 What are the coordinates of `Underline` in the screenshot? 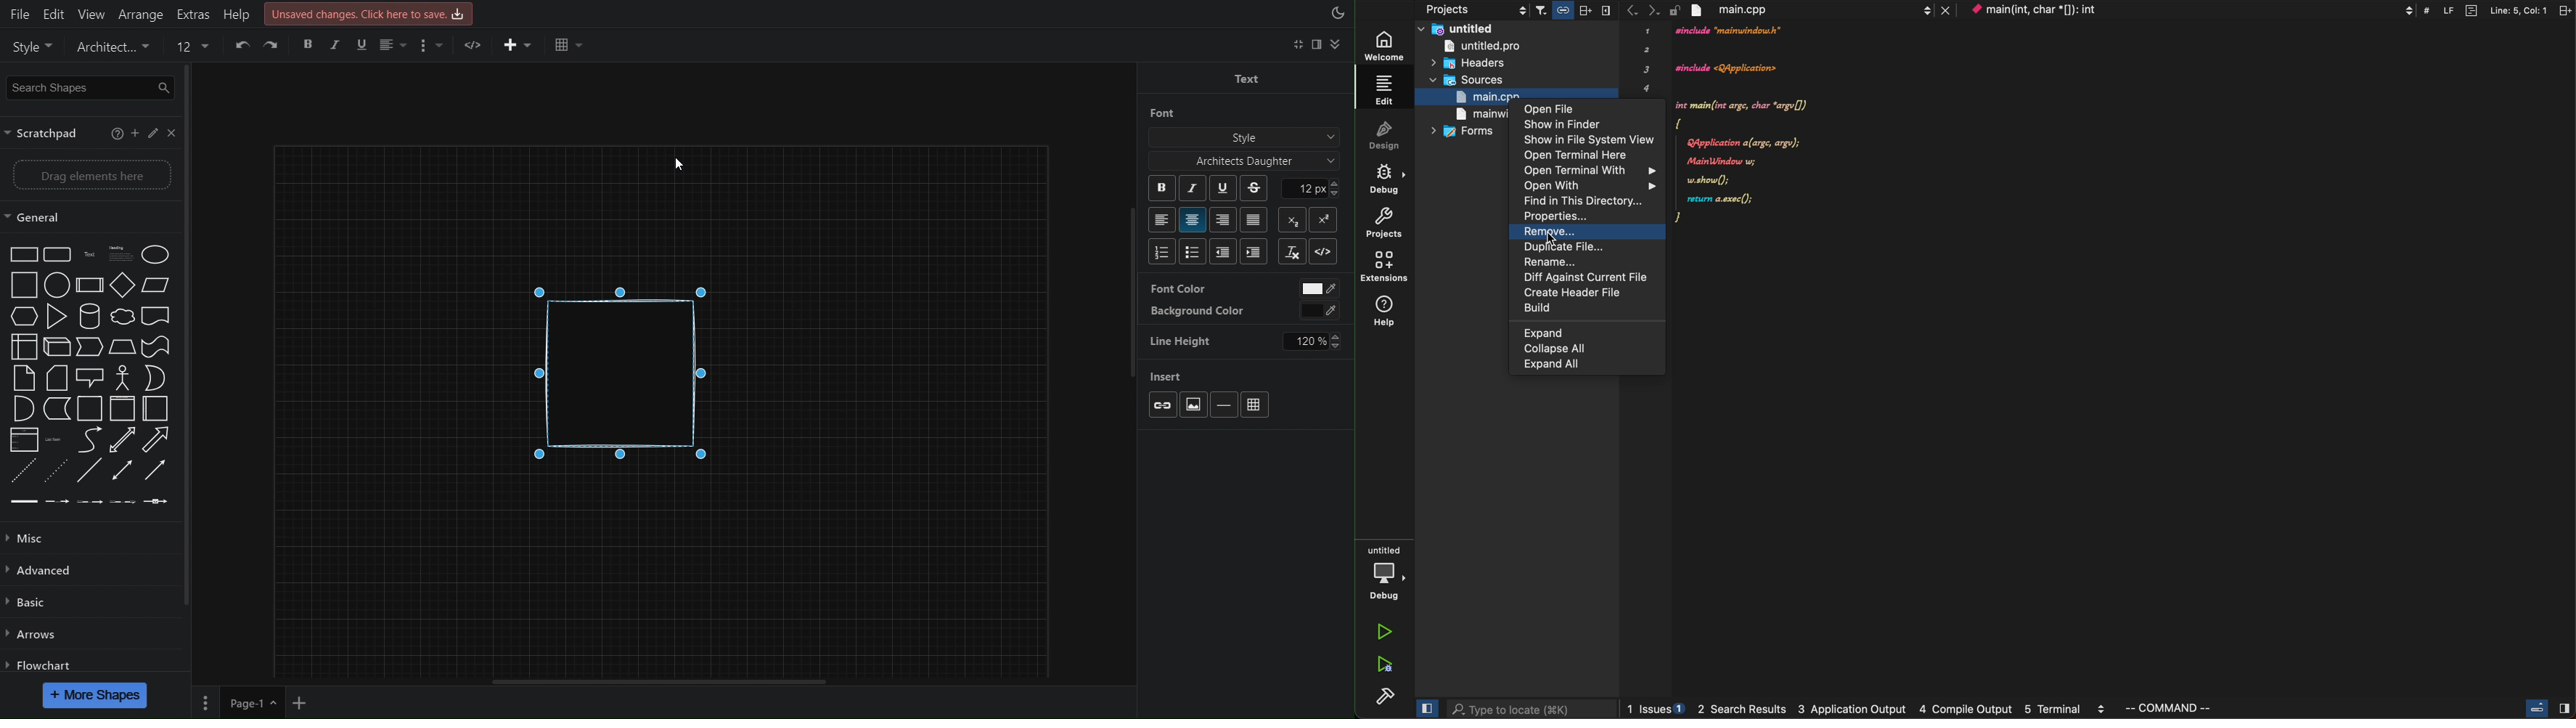 It's located at (1226, 189).